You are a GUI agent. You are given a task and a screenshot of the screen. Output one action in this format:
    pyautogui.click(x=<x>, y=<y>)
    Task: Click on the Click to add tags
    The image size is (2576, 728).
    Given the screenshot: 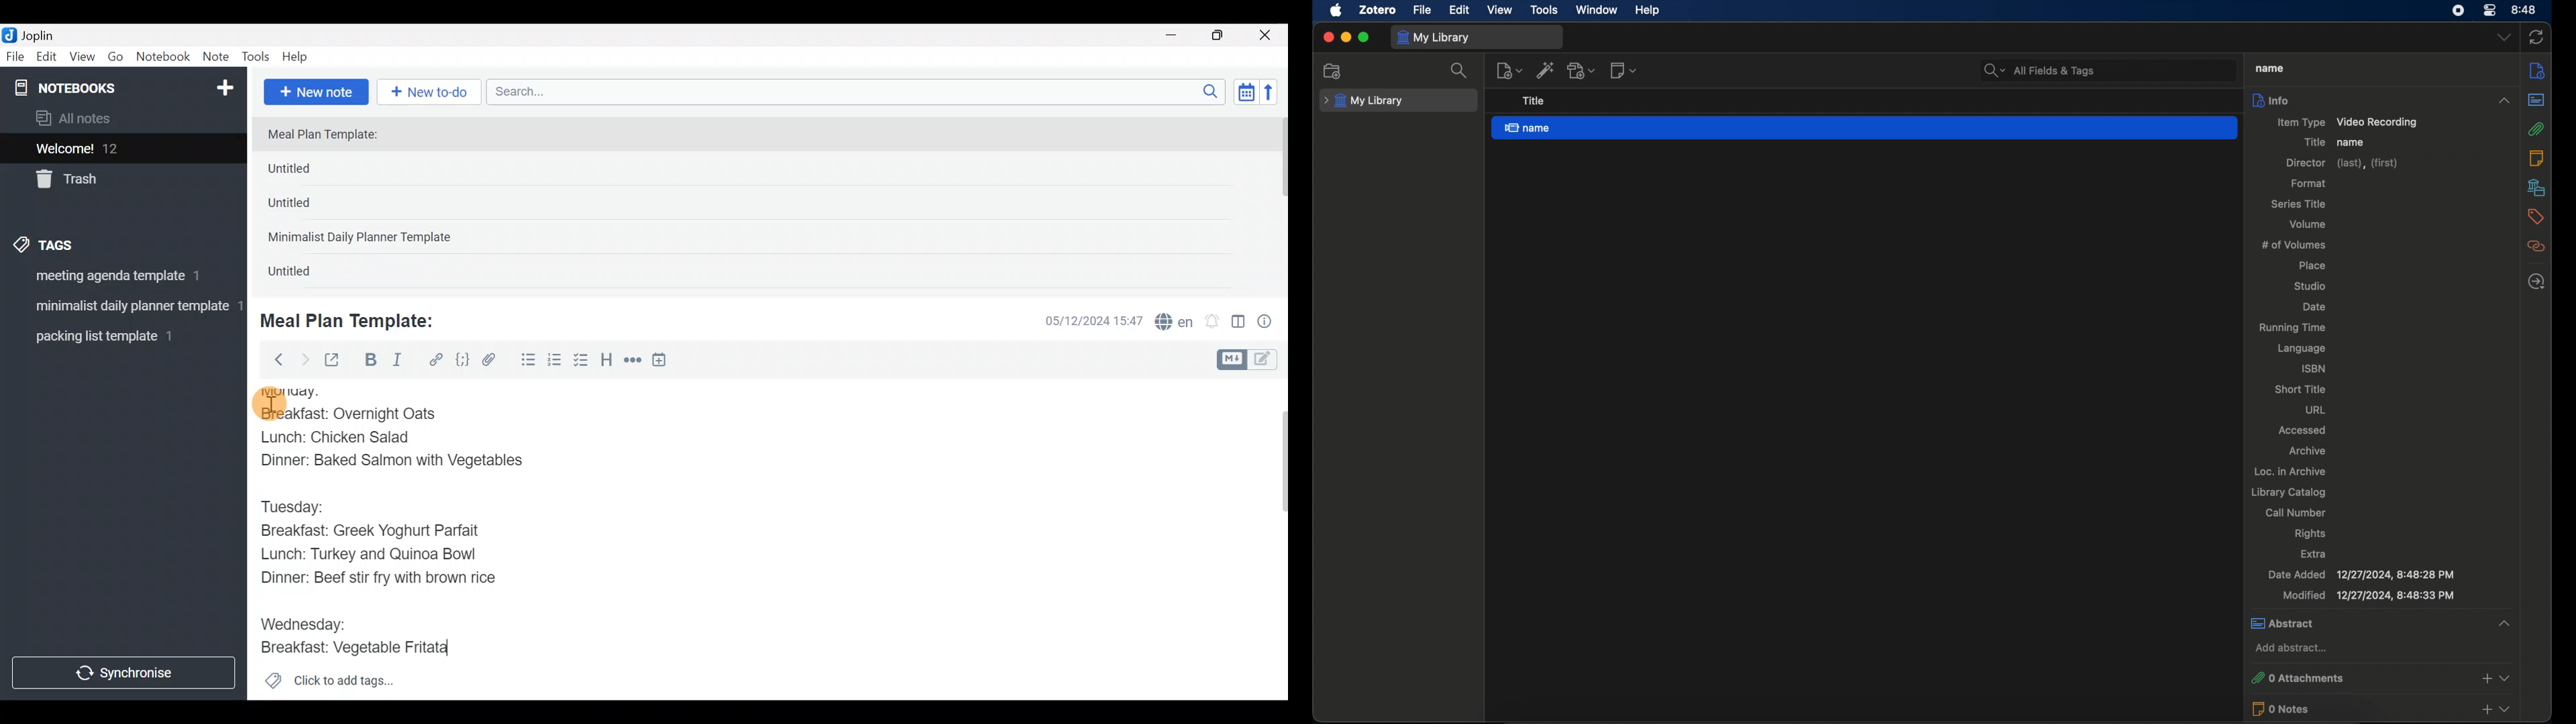 What is the action you would take?
    pyautogui.click(x=329, y=685)
    